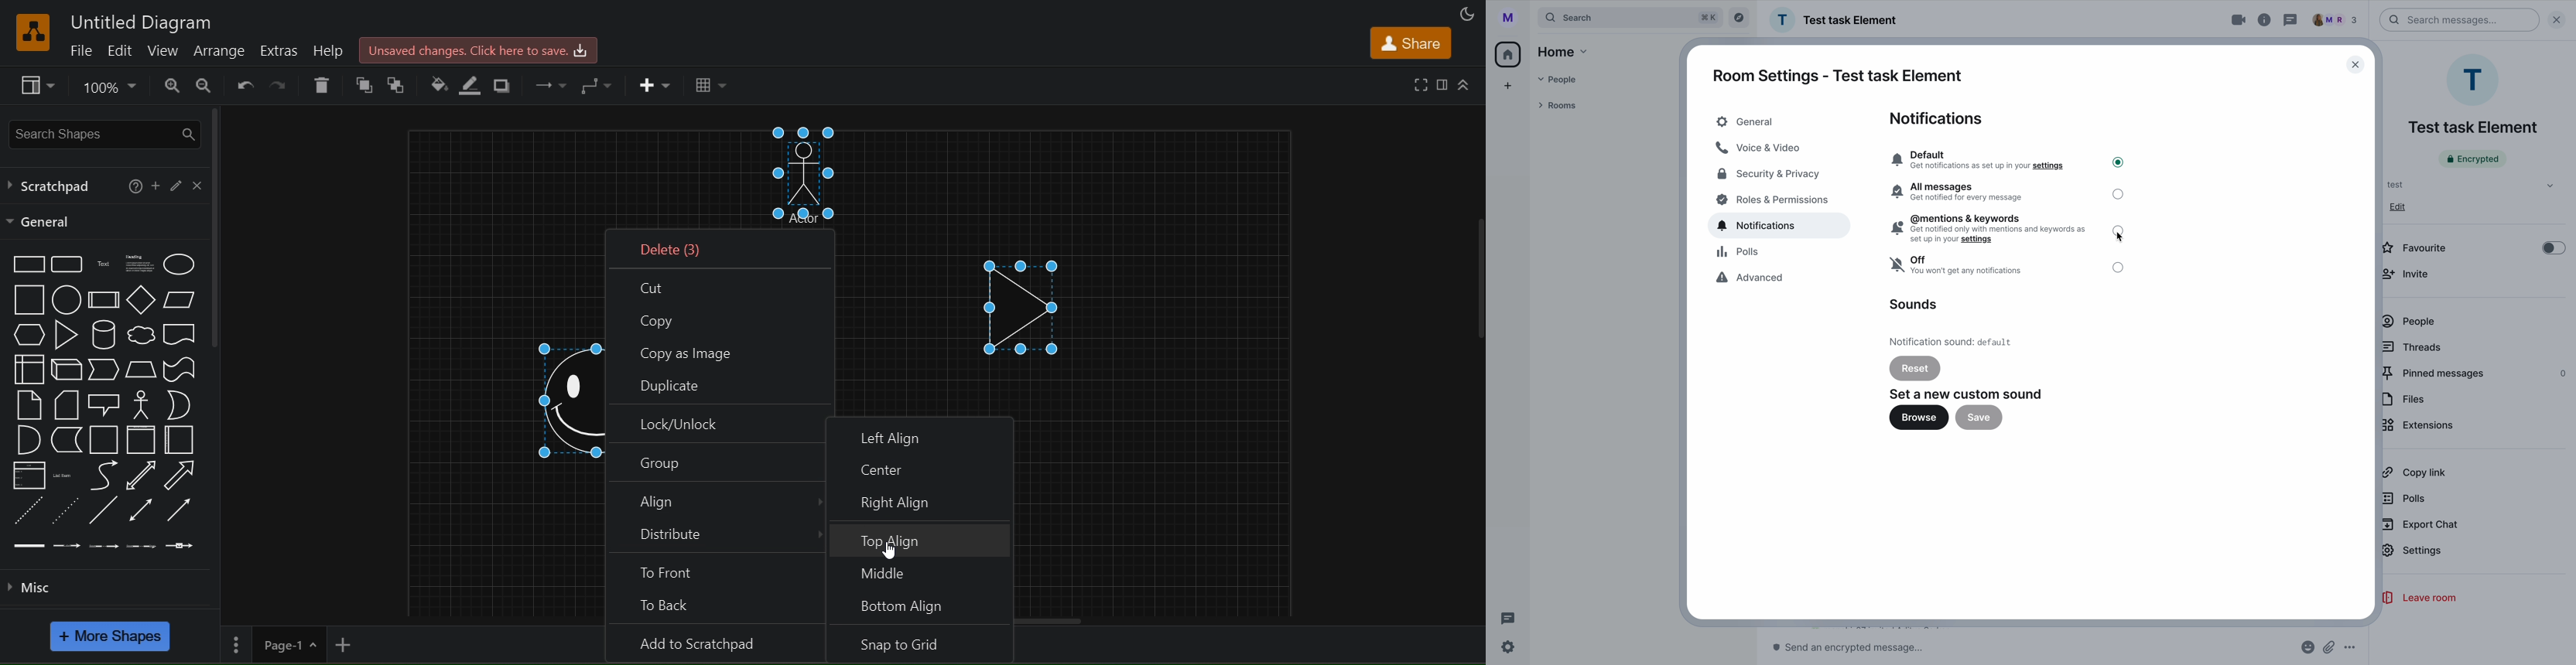 The image size is (2576, 672). What do you see at coordinates (63, 369) in the screenshot?
I see `cube` at bounding box center [63, 369].